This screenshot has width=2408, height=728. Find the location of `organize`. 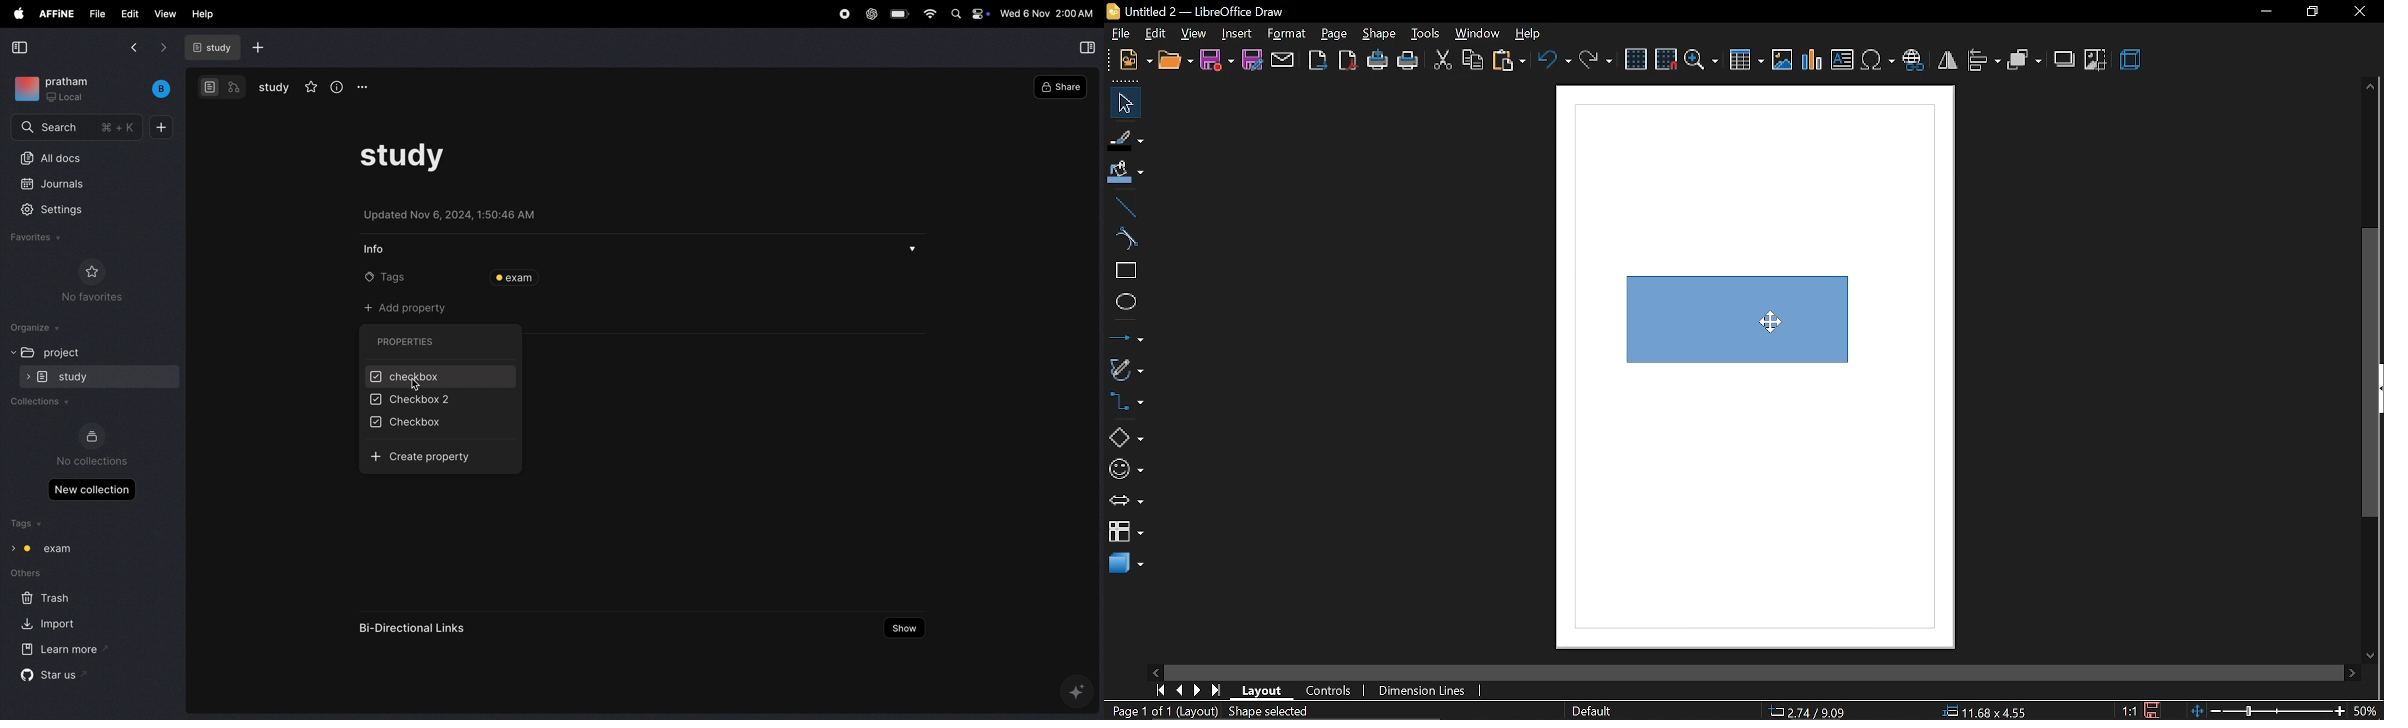

organize is located at coordinates (31, 329).